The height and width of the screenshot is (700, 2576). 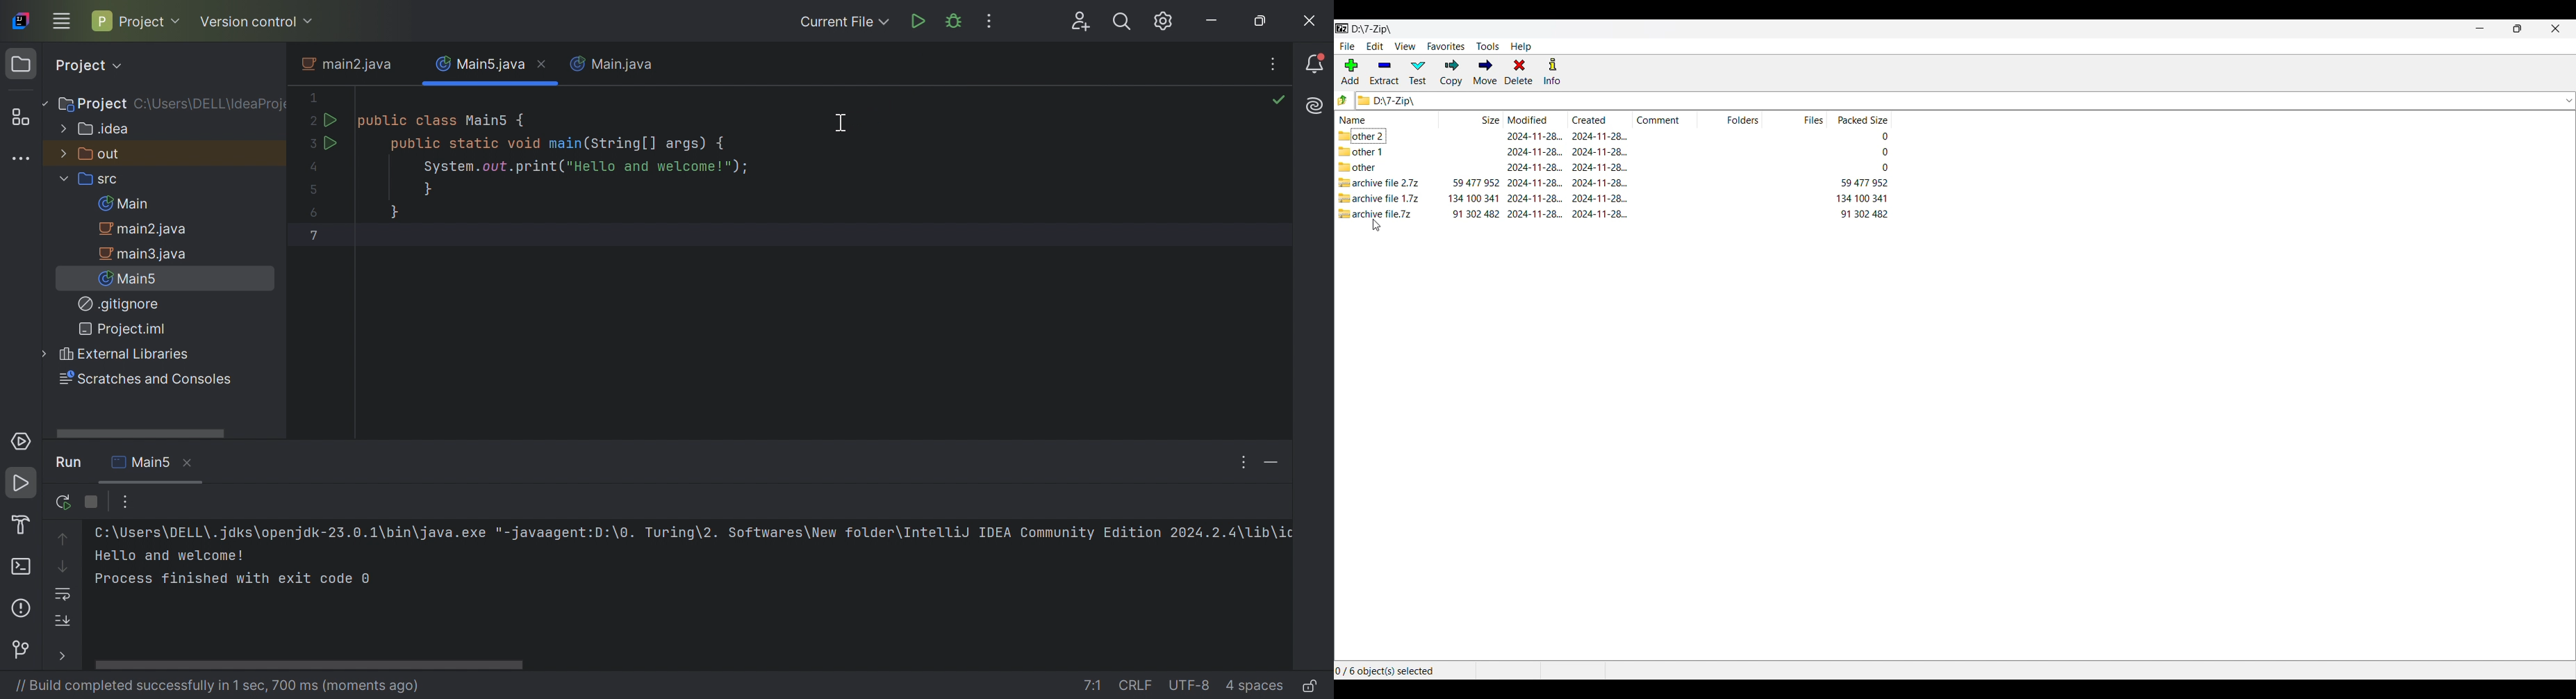 I want to click on Close interface, so click(x=2556, y=28).